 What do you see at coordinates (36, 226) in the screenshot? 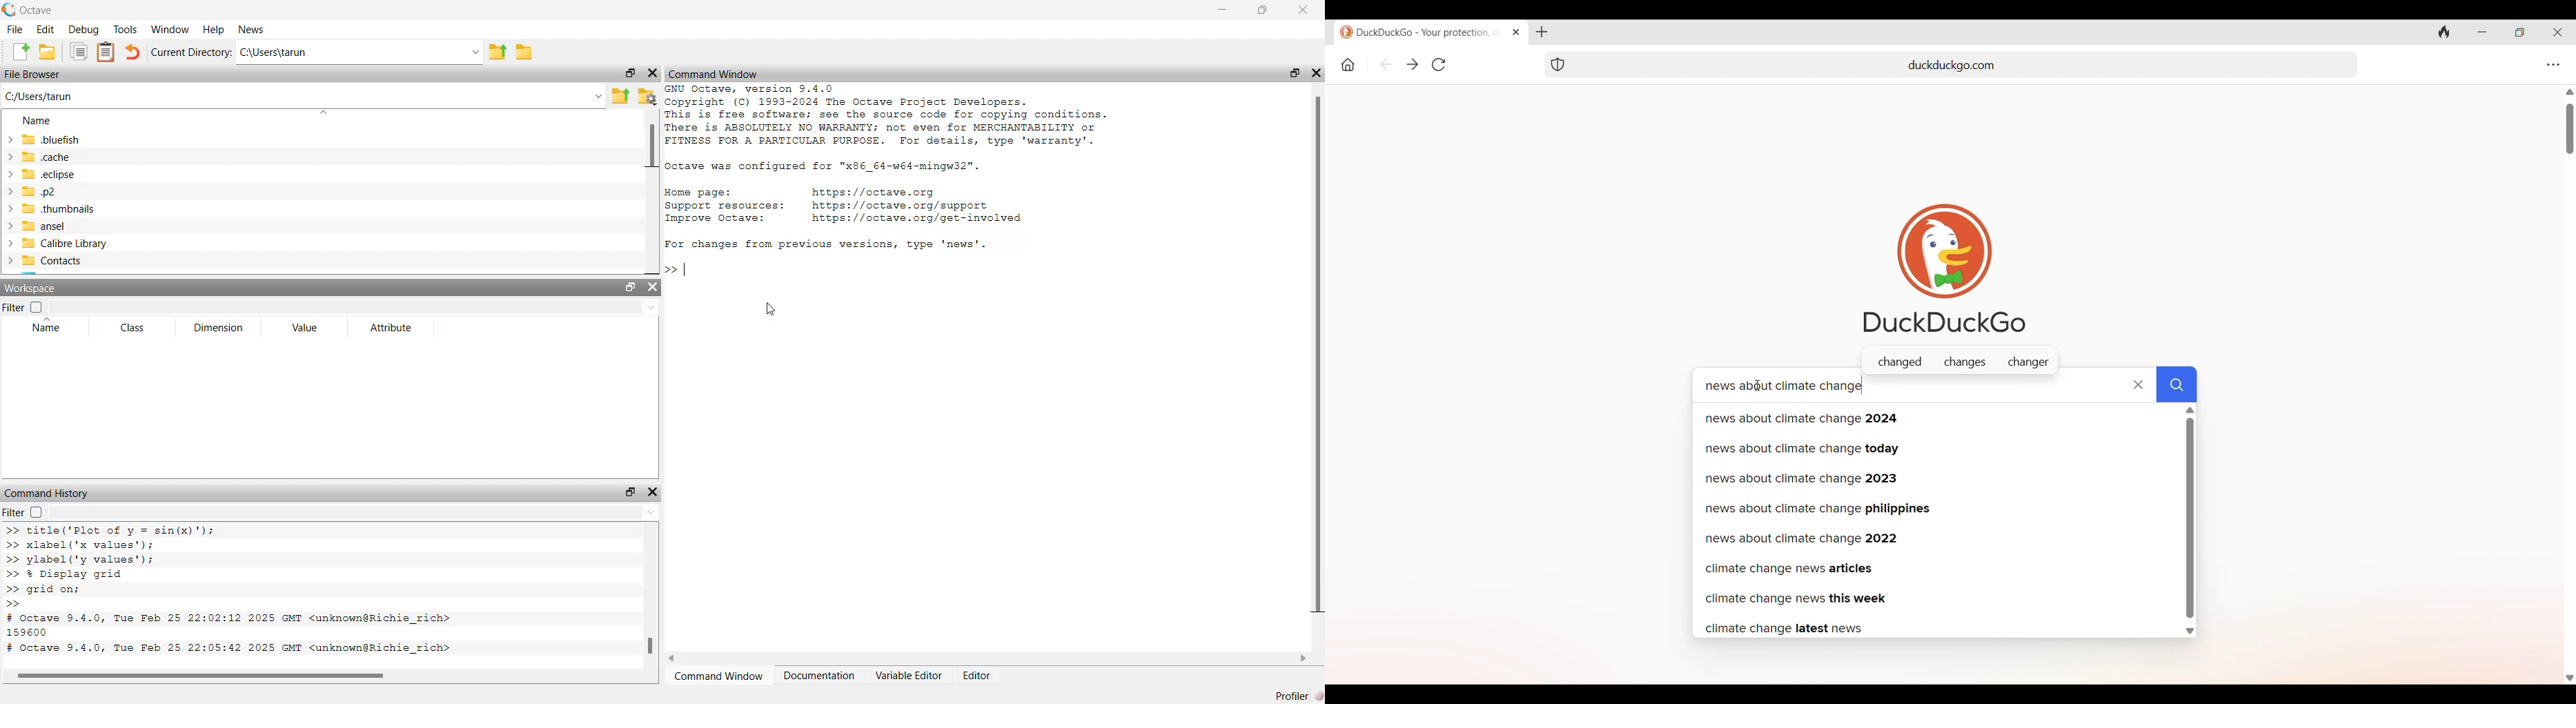
I see `ansel` at bounding box center [36, 226].